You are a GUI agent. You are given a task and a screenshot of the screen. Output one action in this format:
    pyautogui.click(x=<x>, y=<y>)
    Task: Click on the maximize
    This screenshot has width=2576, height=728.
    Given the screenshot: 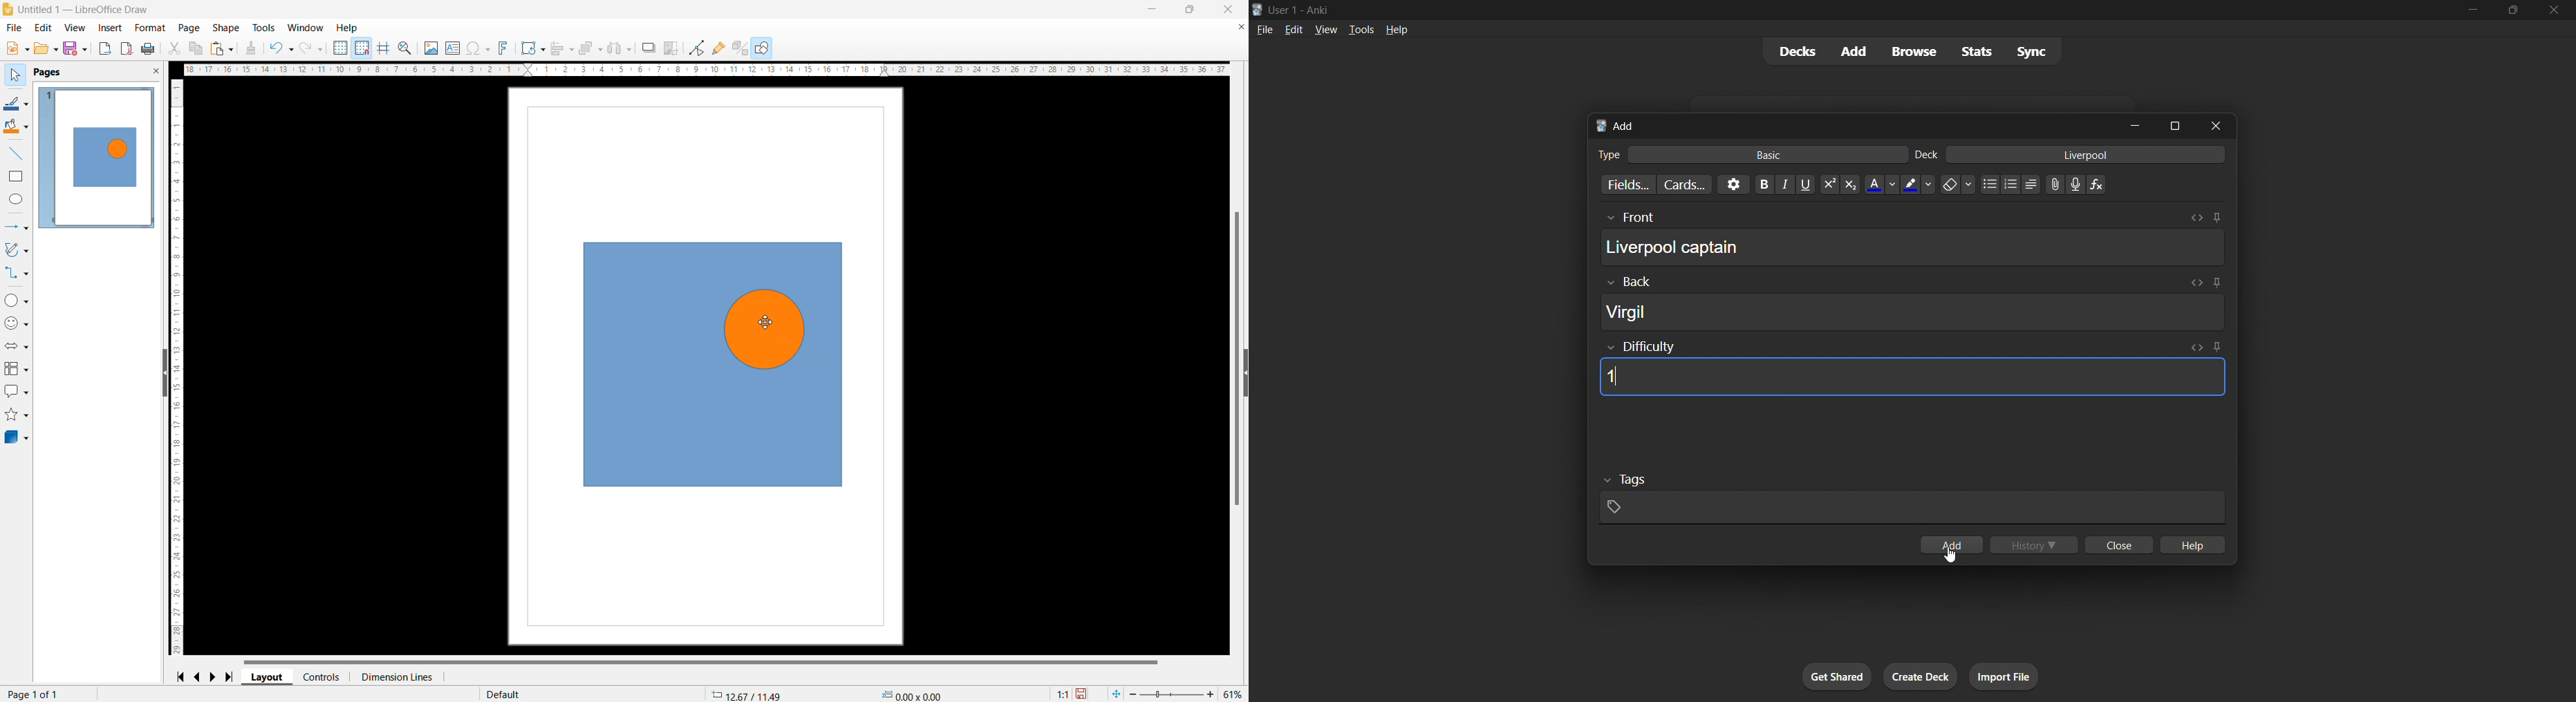 What is the action you would take?
    pyautogui.click(x=2174, y=126)
    